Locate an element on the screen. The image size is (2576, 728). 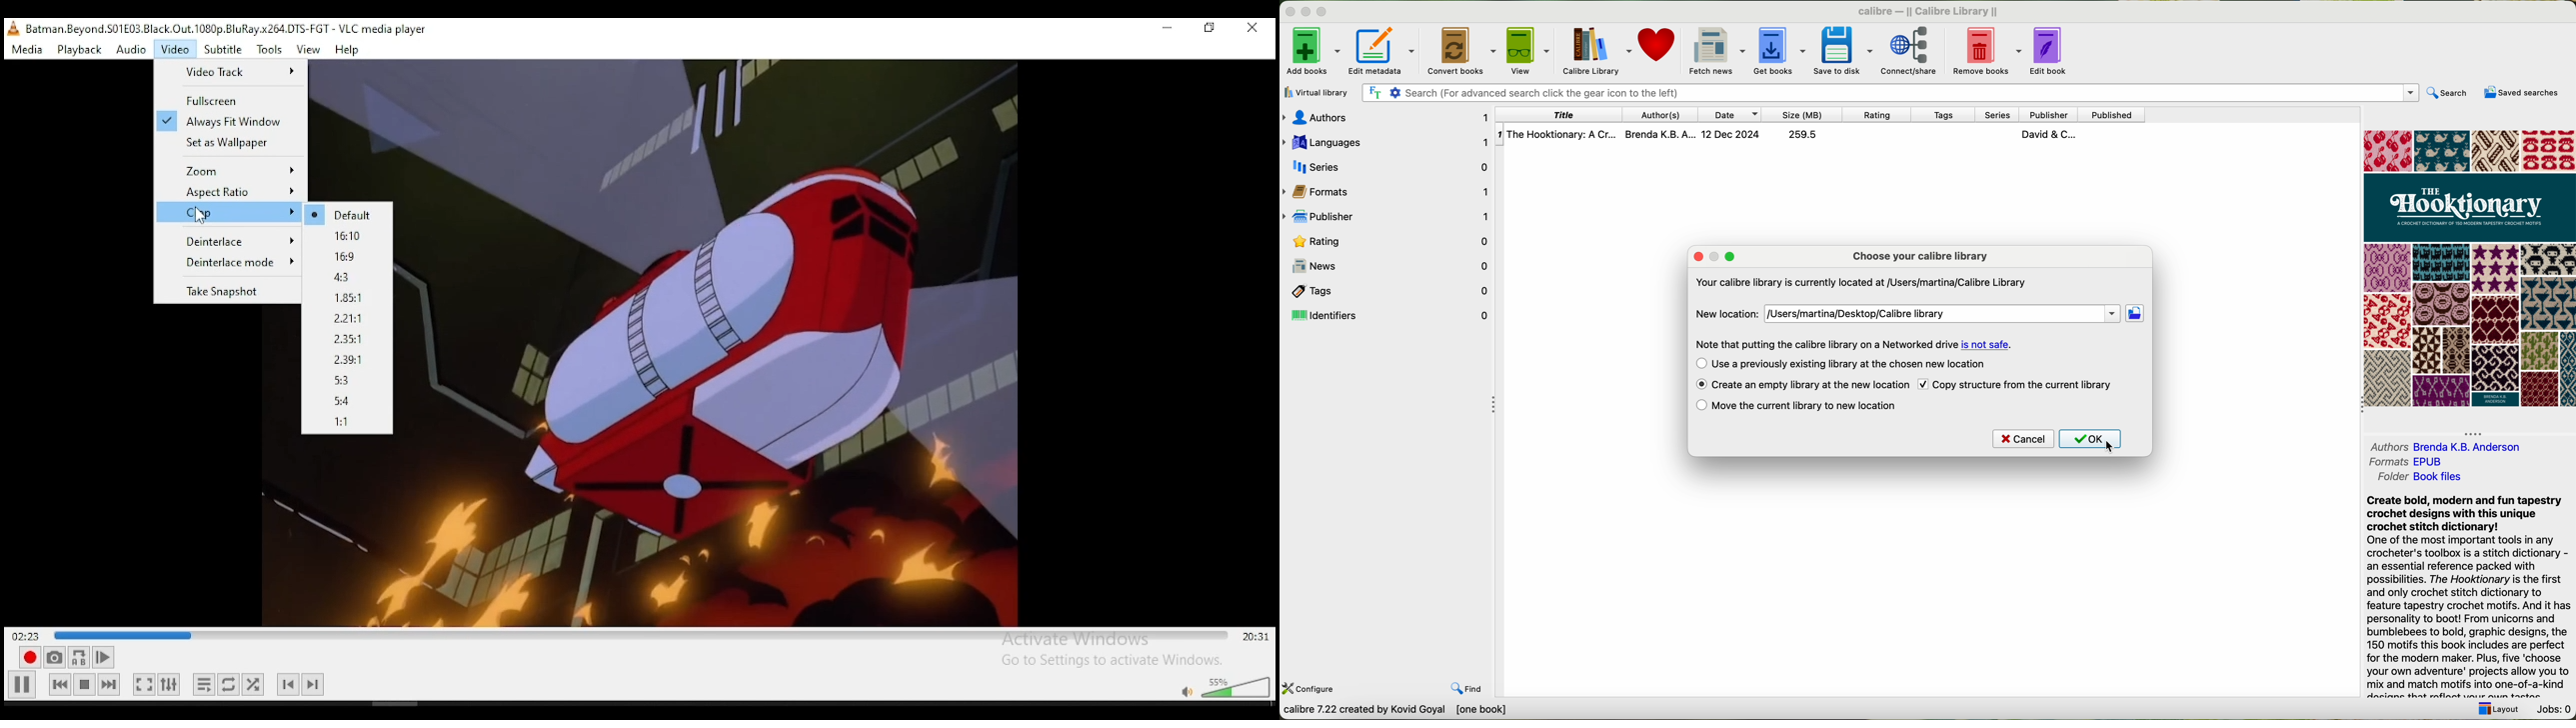
media is located at coordinates (26, 49).